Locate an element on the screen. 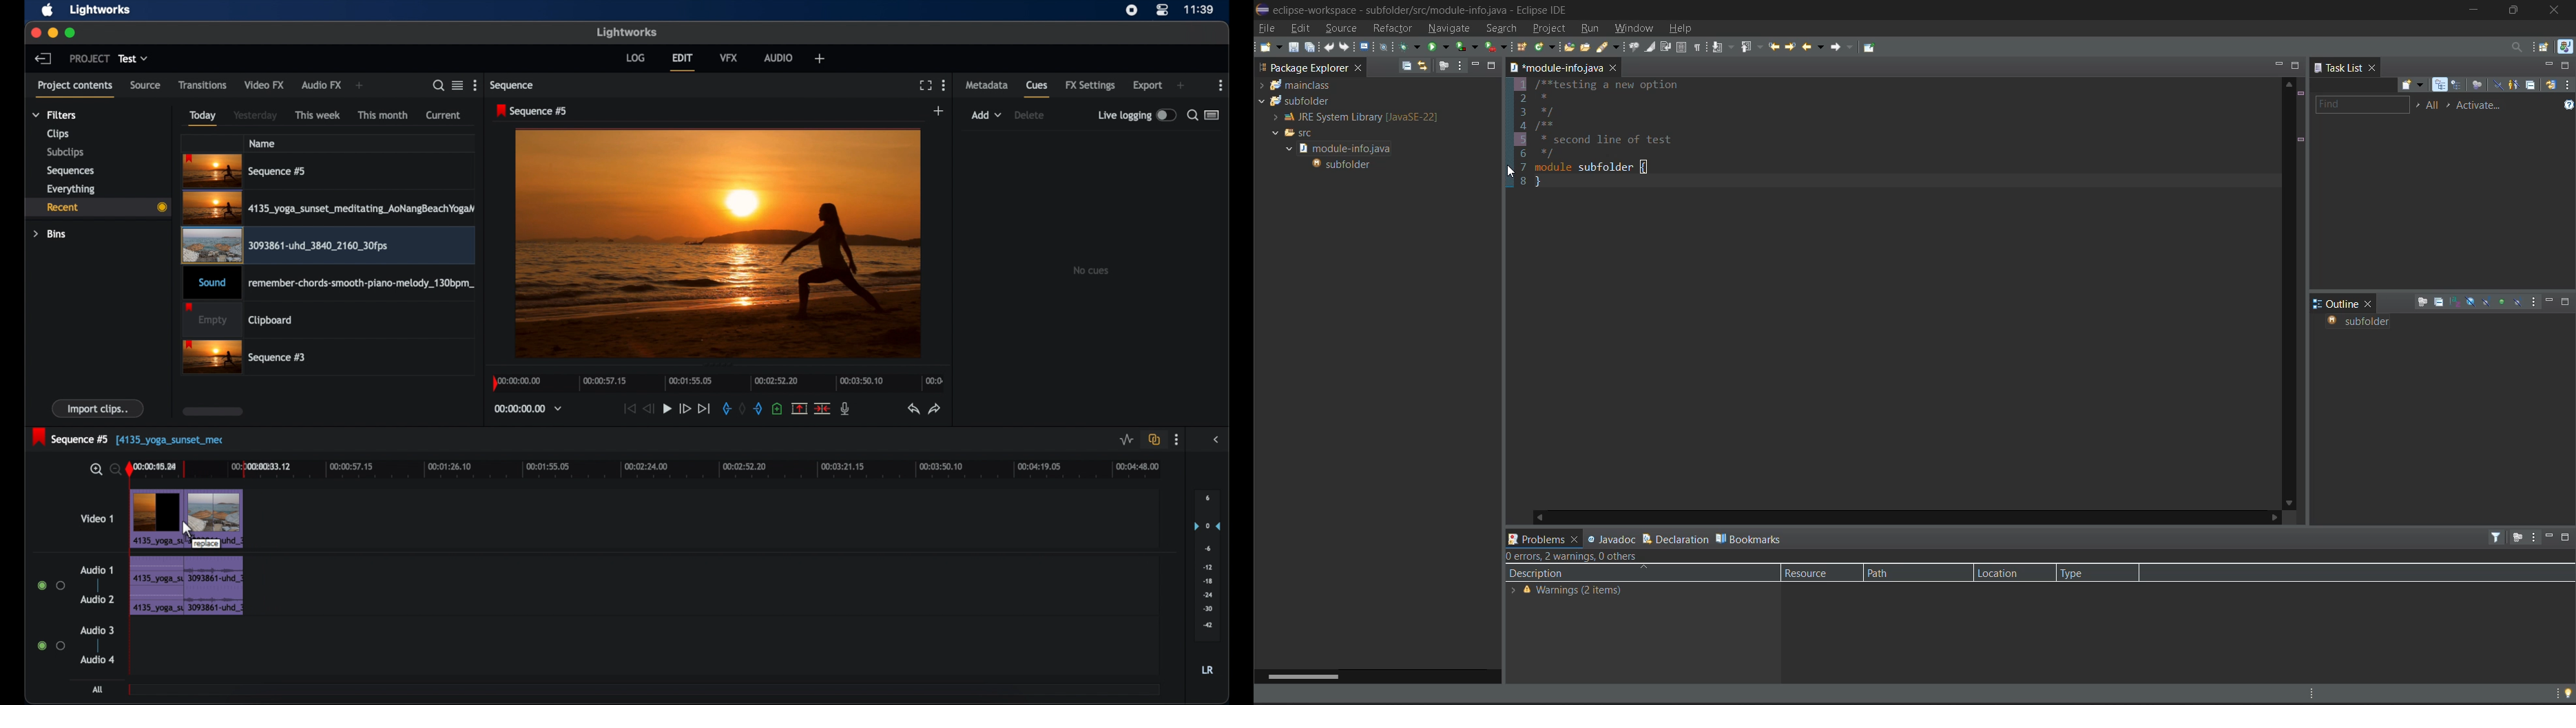  play is located at coordinates (667, 409).